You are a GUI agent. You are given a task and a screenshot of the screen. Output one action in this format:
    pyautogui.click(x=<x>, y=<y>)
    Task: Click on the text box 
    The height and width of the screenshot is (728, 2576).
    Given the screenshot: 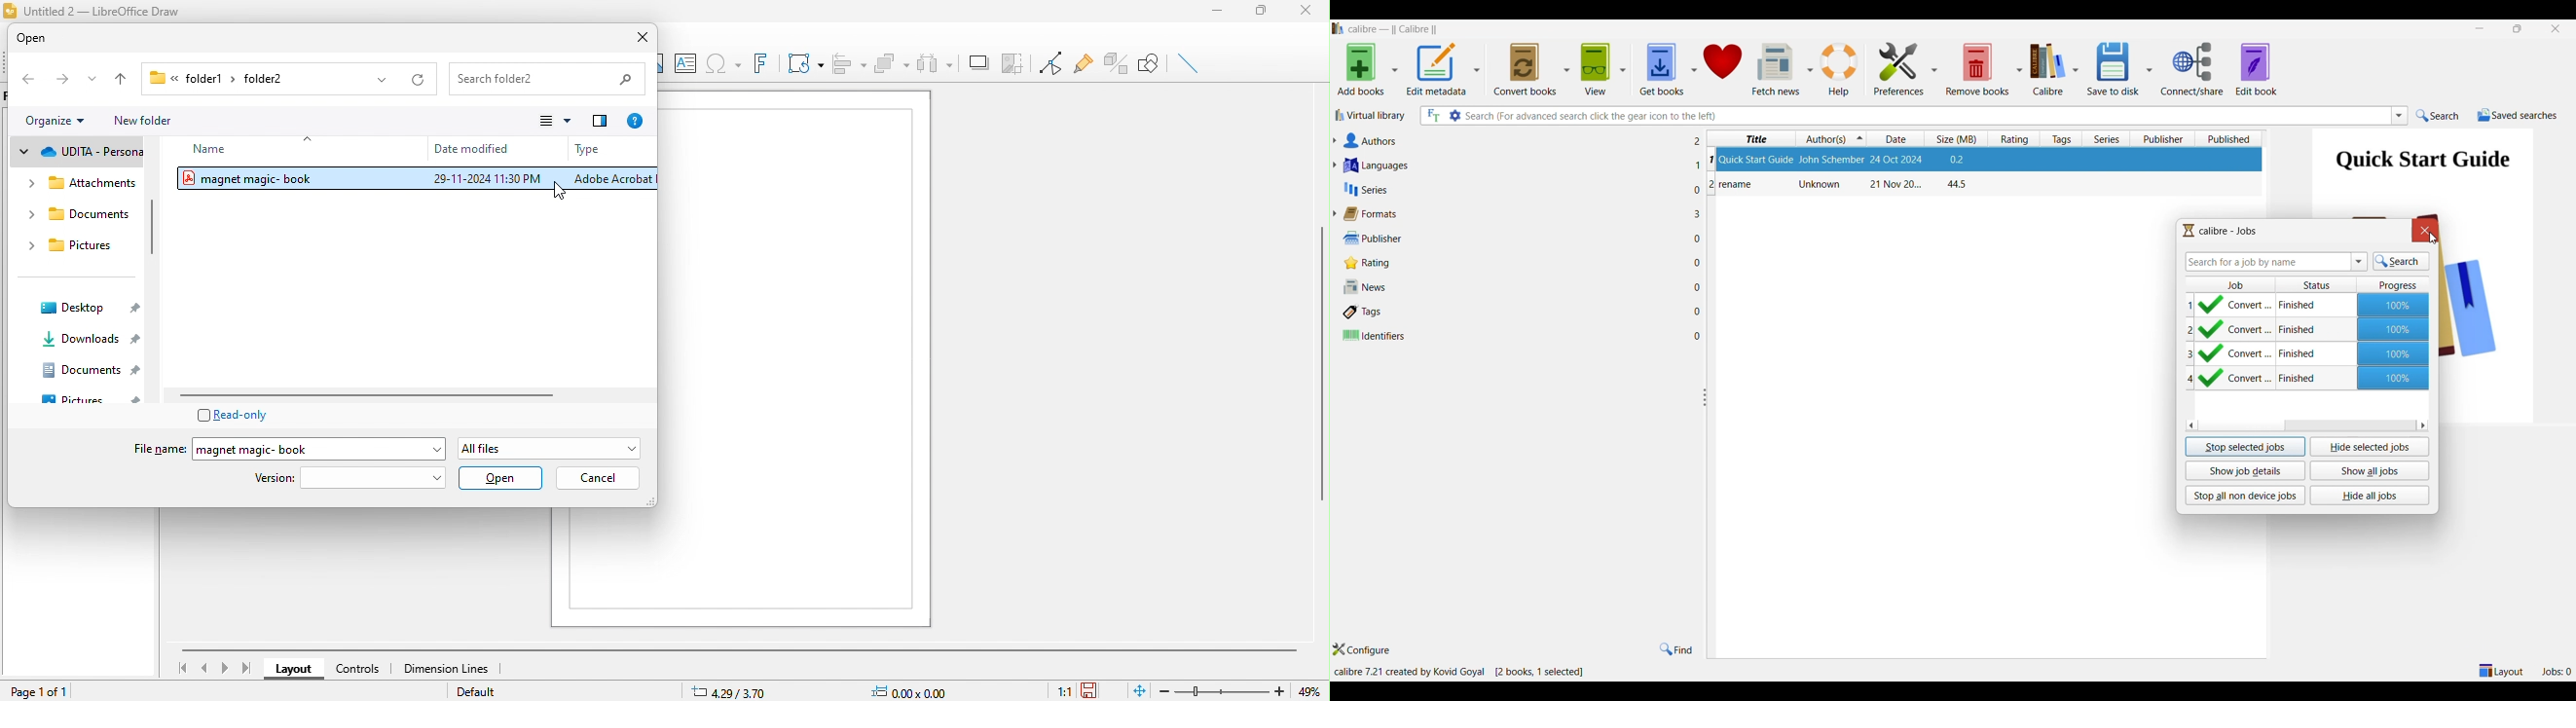 What is the action you would take?
    pyautogui.click(x=683, y=61)
    